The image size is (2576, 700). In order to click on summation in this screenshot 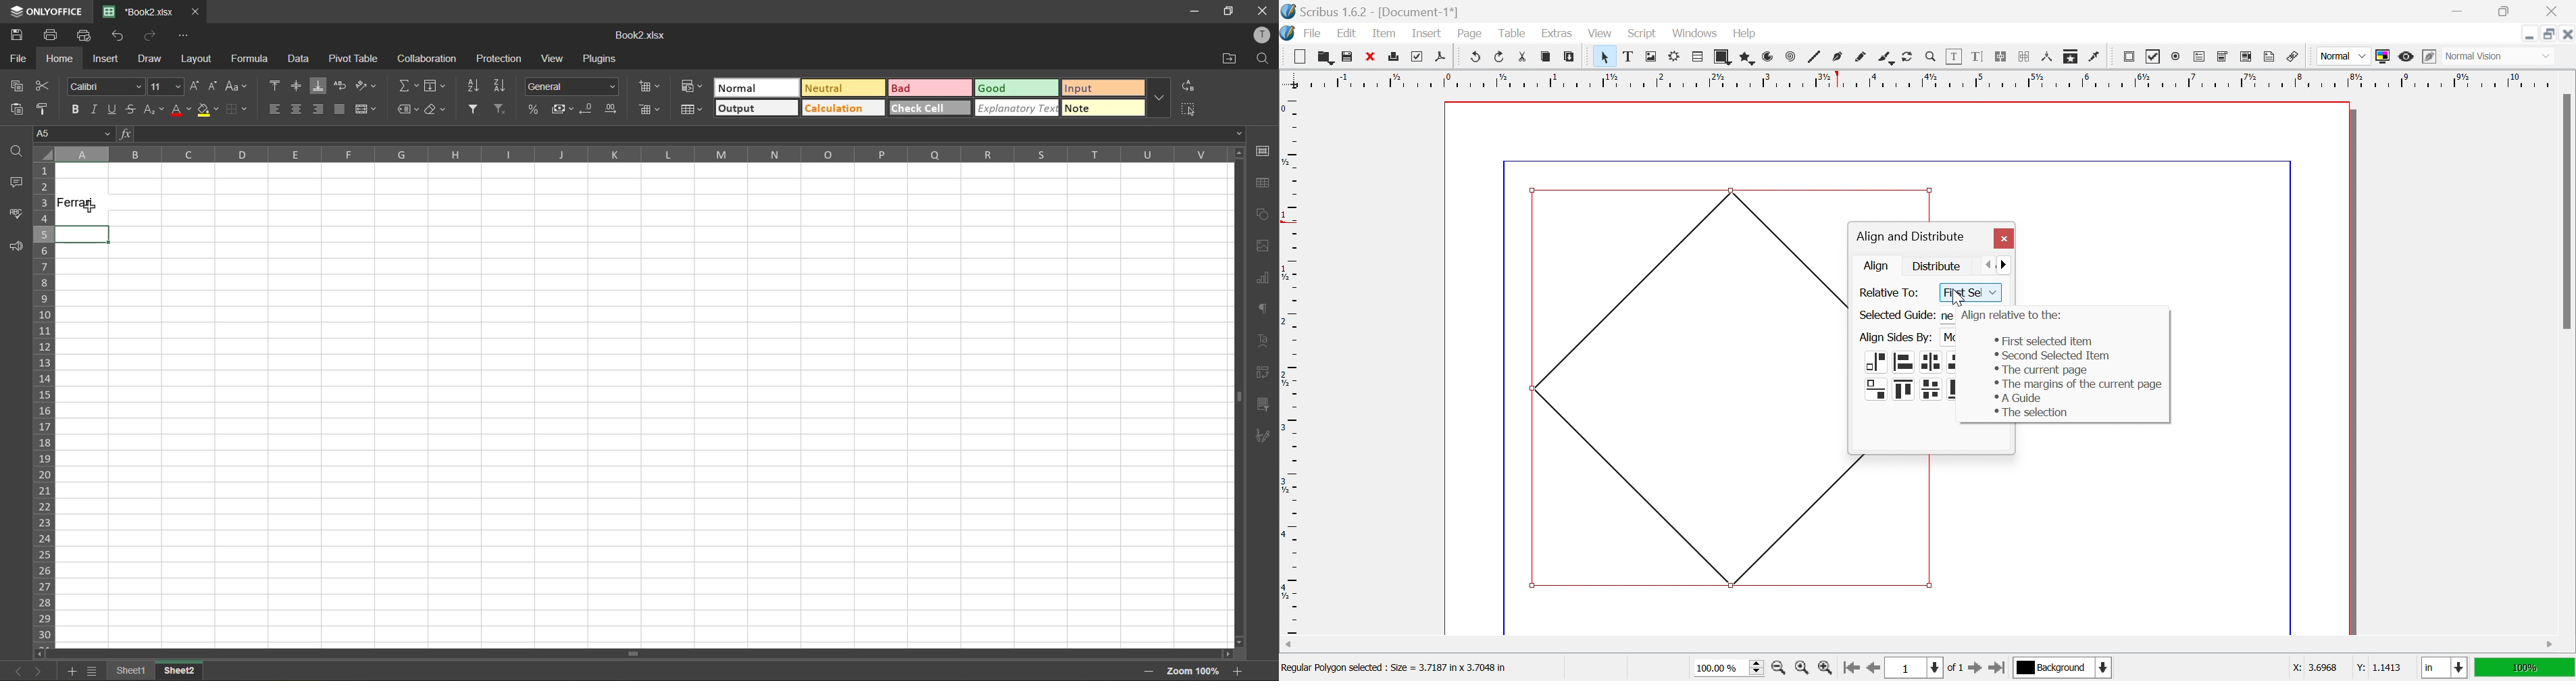, I will do `click(406, 86)`.